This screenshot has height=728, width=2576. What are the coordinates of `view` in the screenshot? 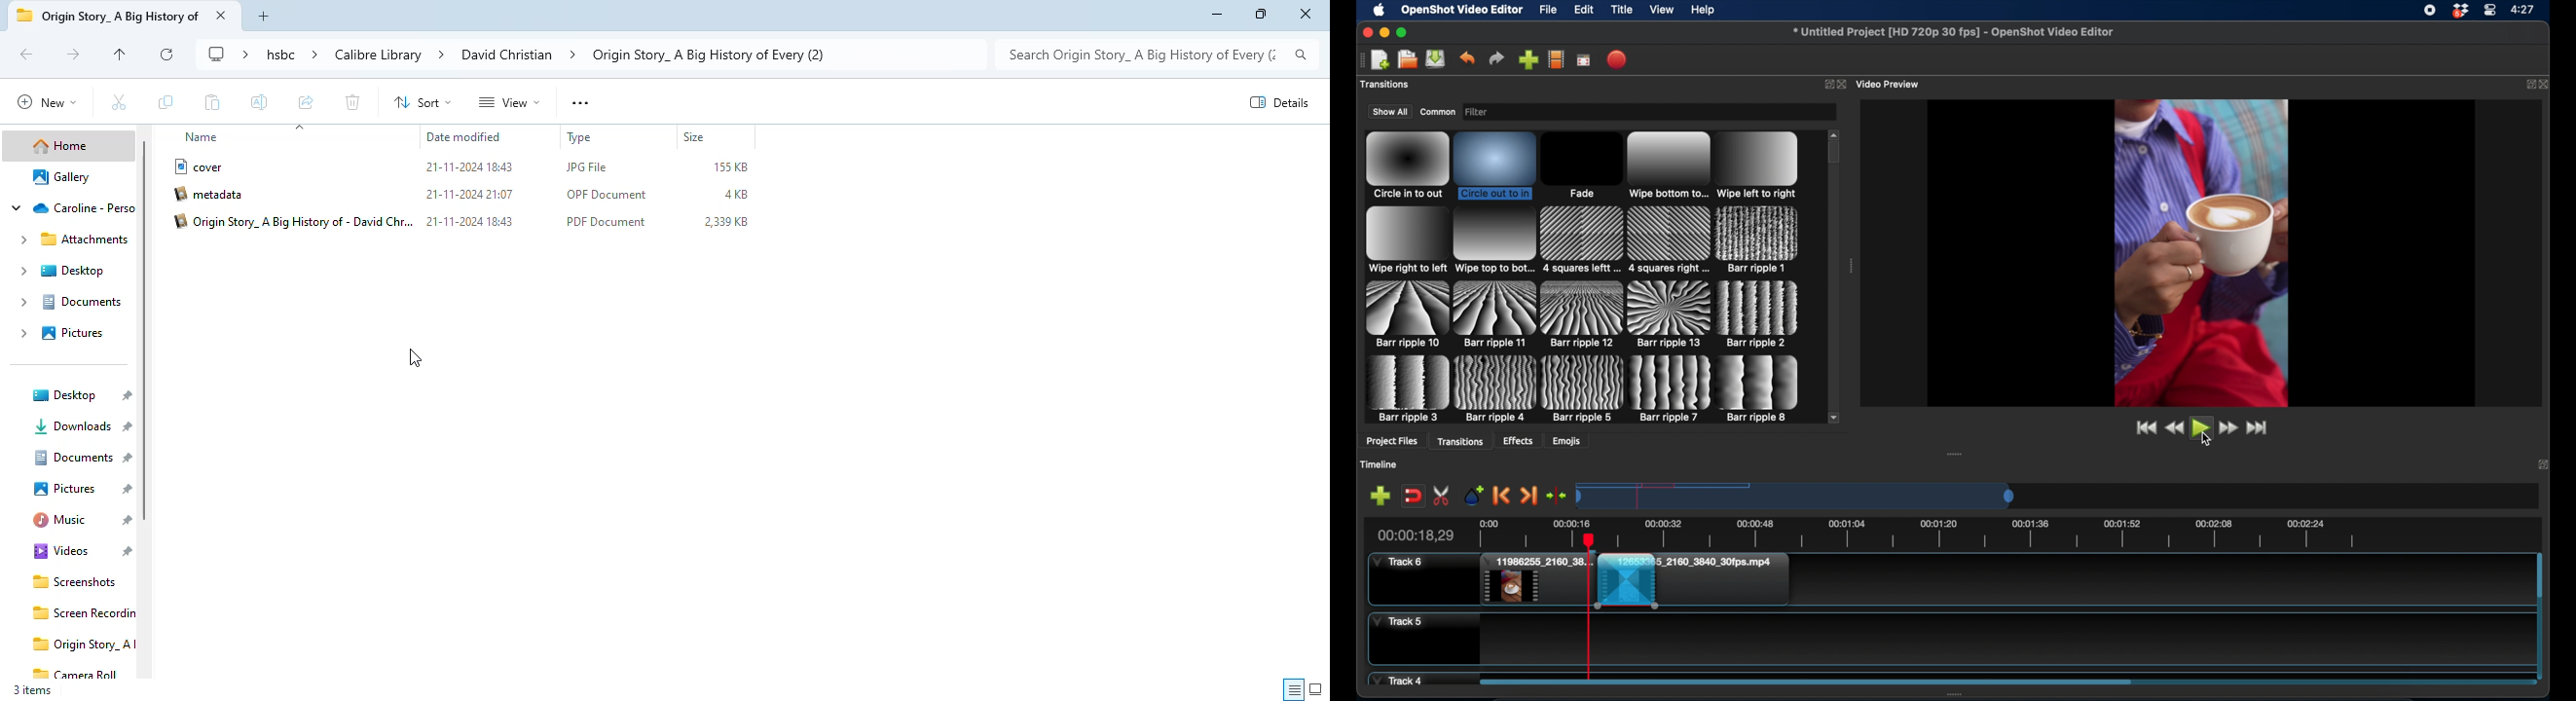 It's located at (508, 102).